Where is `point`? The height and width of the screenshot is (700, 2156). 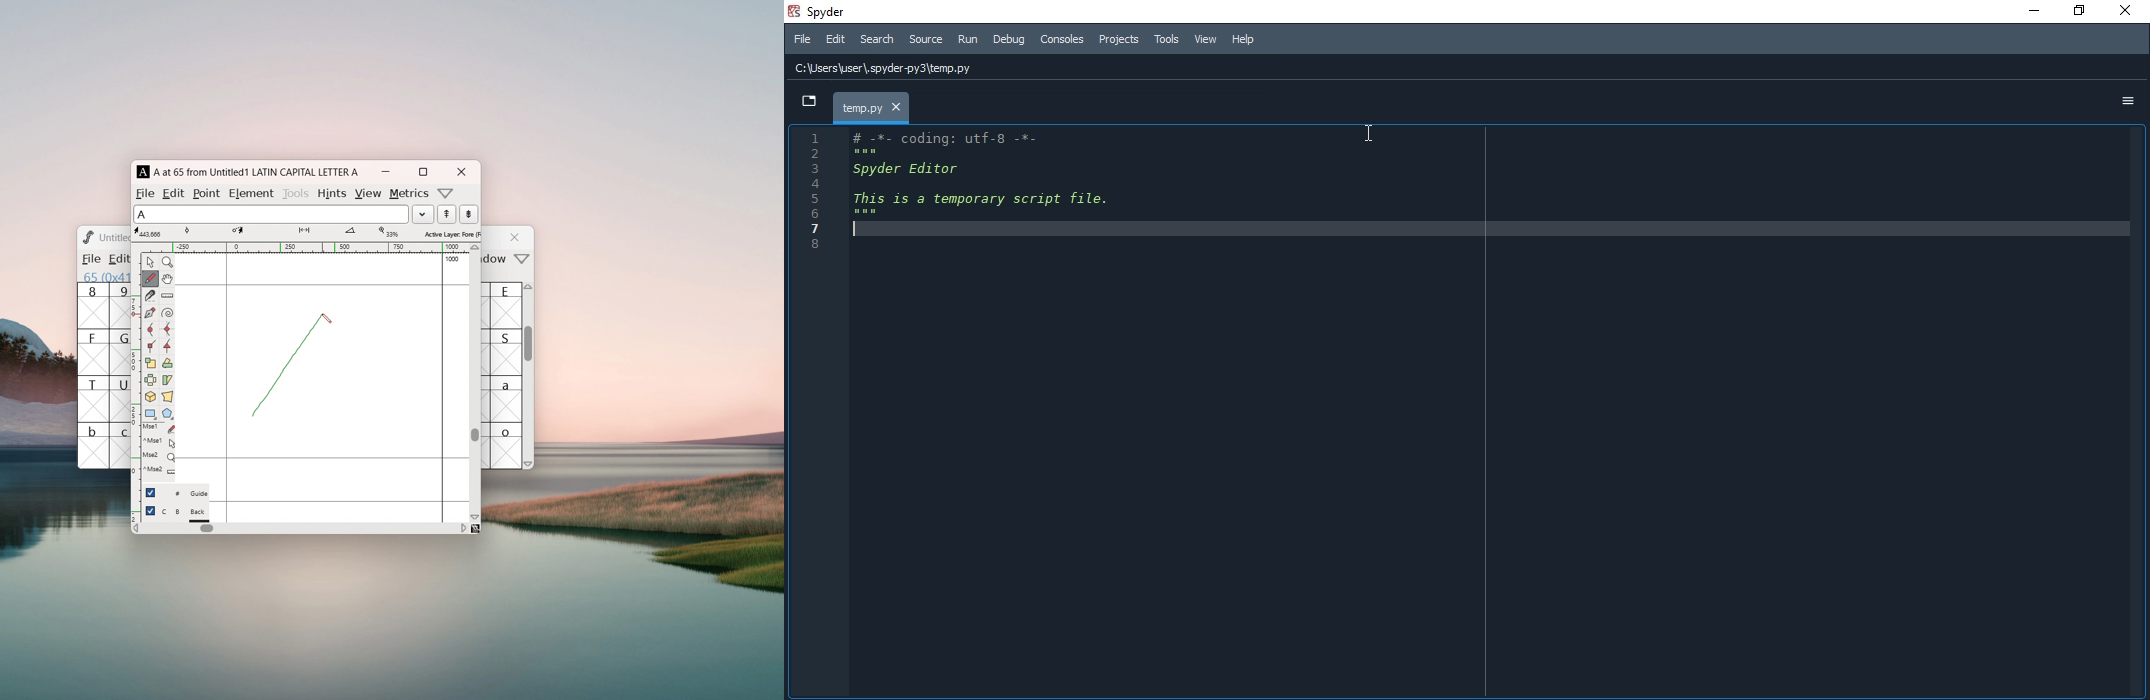
point is located at coordinates (208, 193).